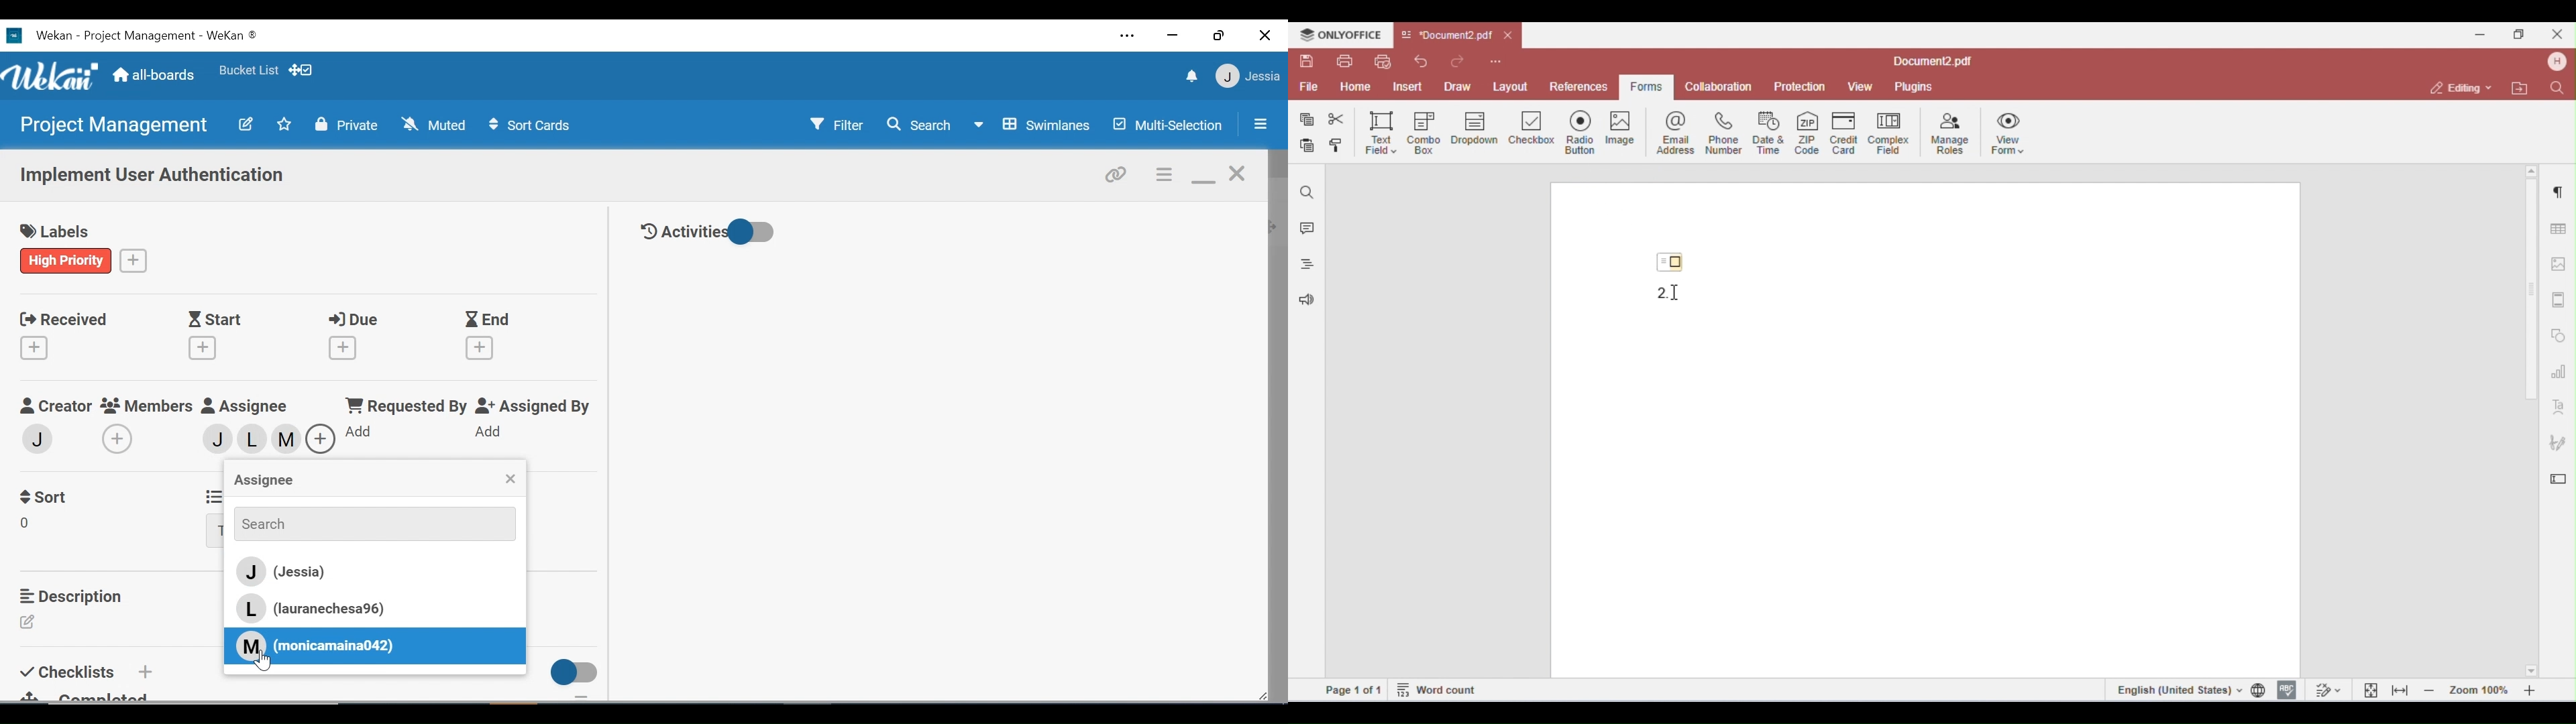 Image resolution: width=2576 pixels, height=728 pixels. Describe the element at coordinates (154, 76) in the screenshot. I see `Home (all boards)` at that location.